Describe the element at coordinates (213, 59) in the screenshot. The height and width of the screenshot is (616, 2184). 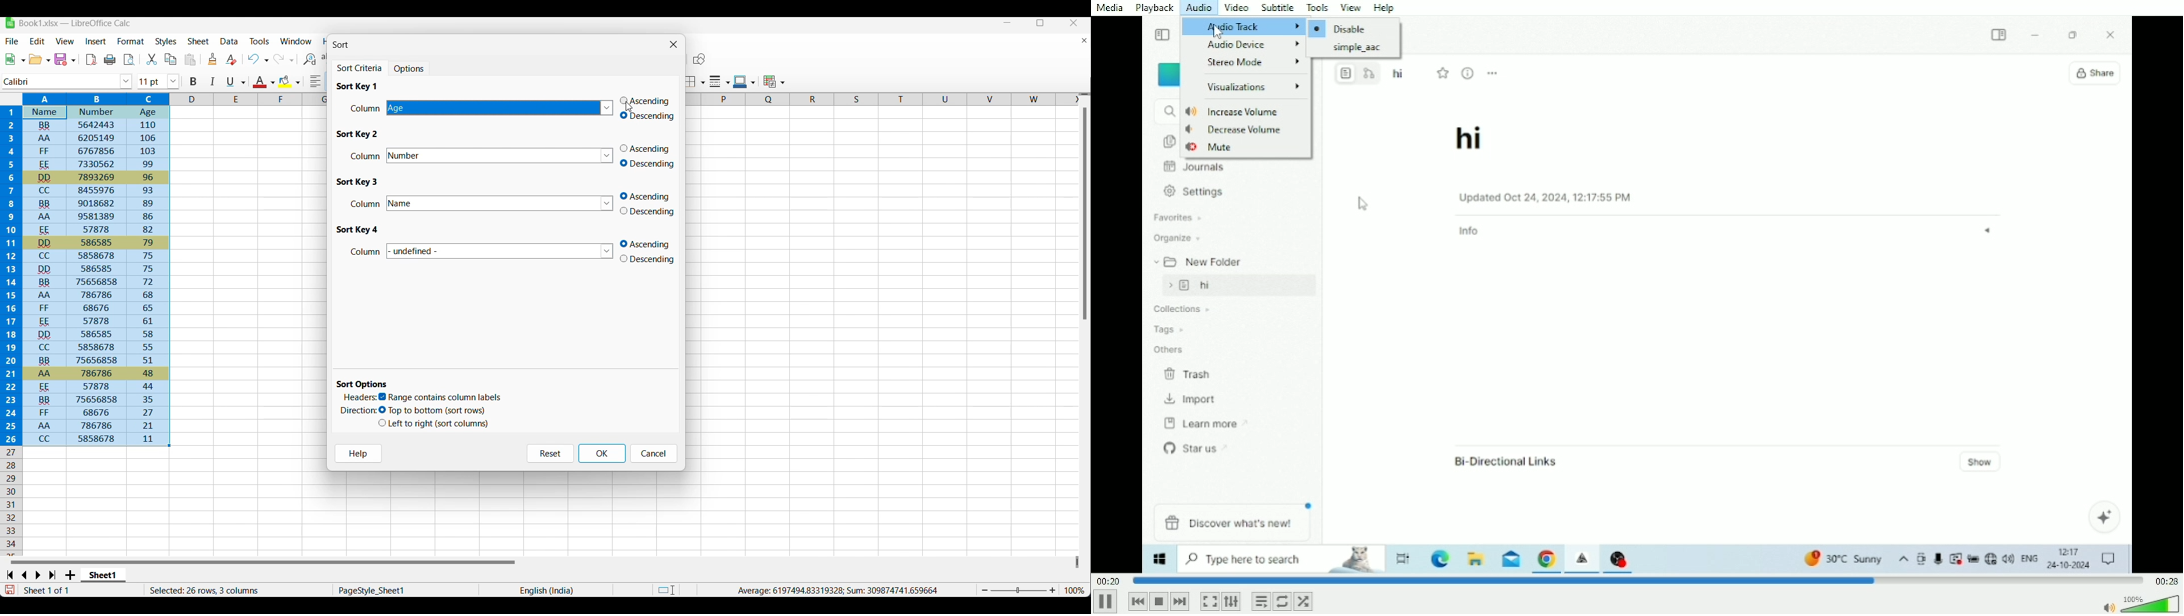
I see `Clone formatting` at that location.